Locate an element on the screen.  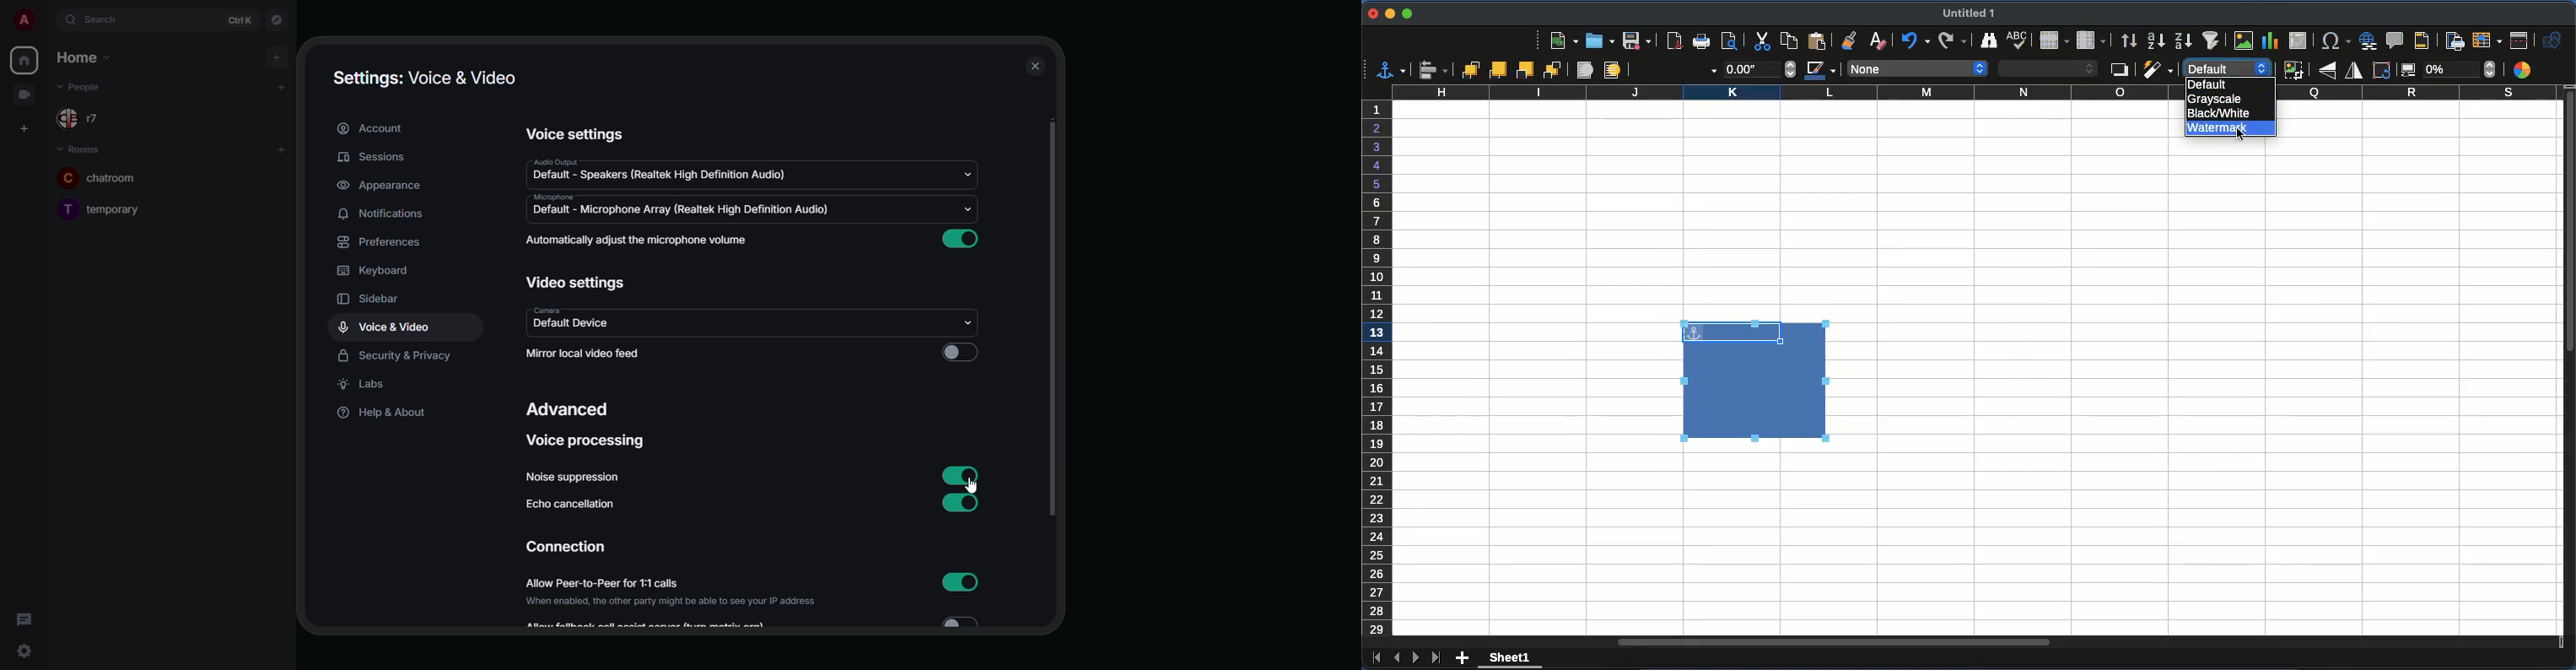
automatically adjust mic volume is located at coordinates (637, 240).